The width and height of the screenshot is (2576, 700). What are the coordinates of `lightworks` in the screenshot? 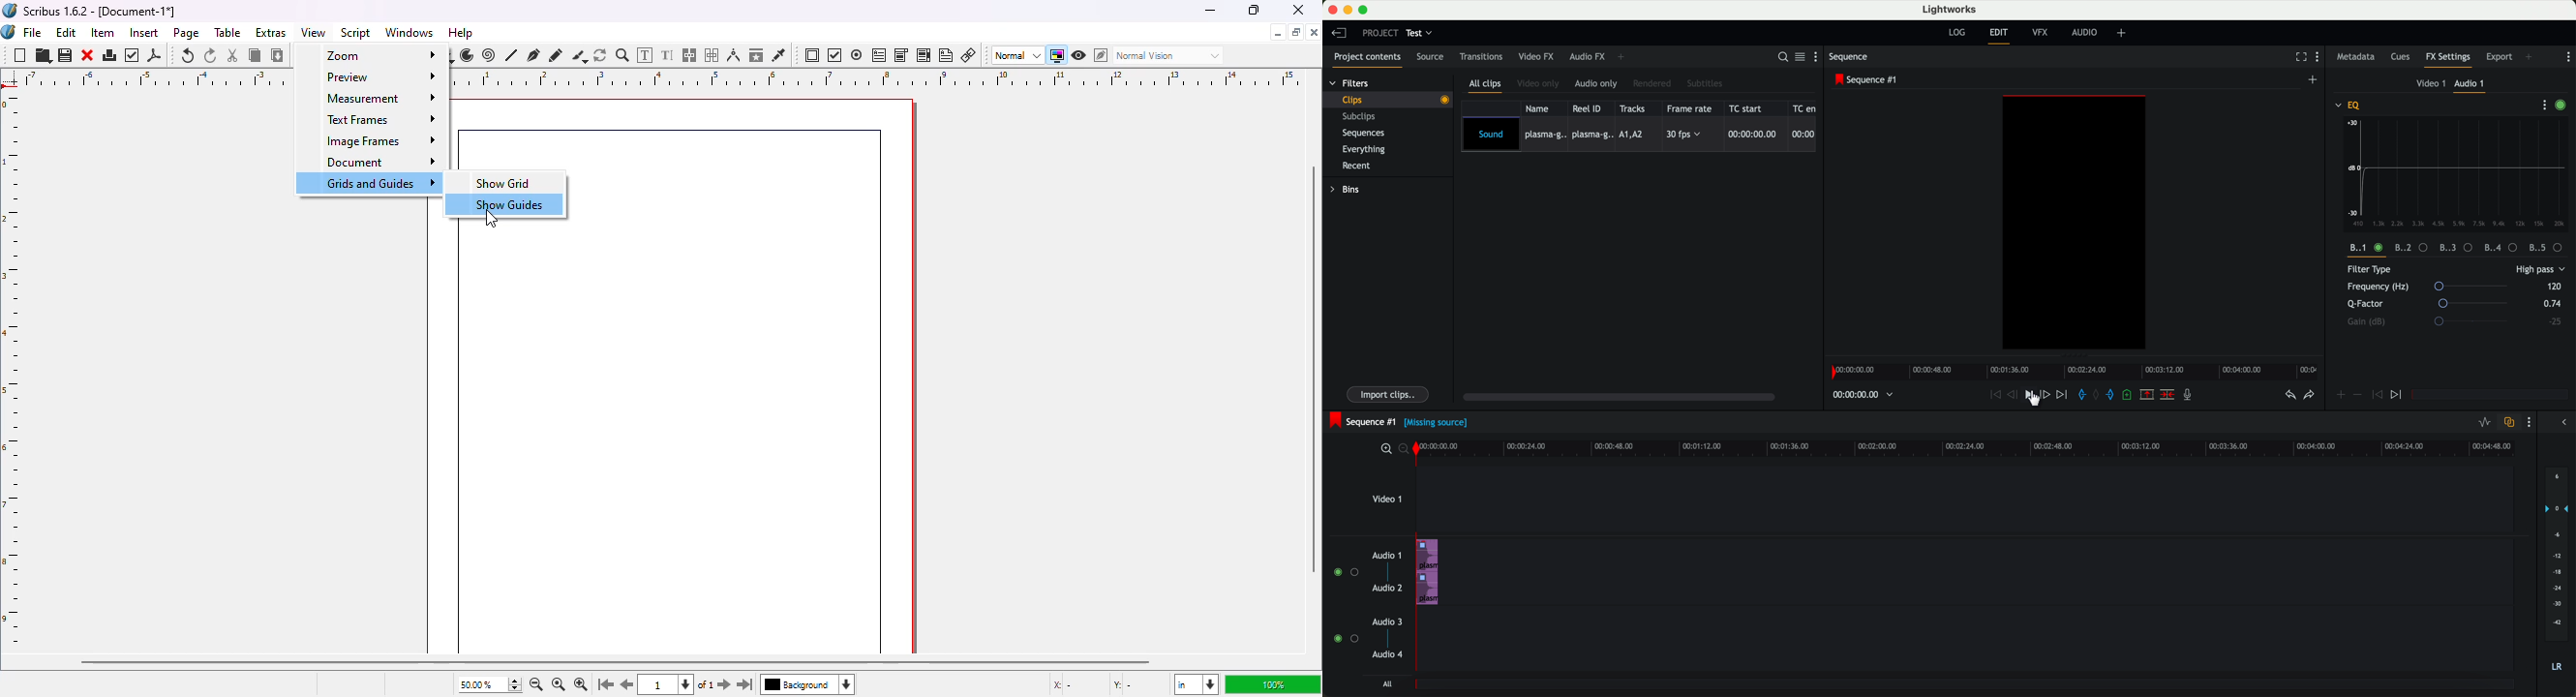 It's located at (1951, 10).